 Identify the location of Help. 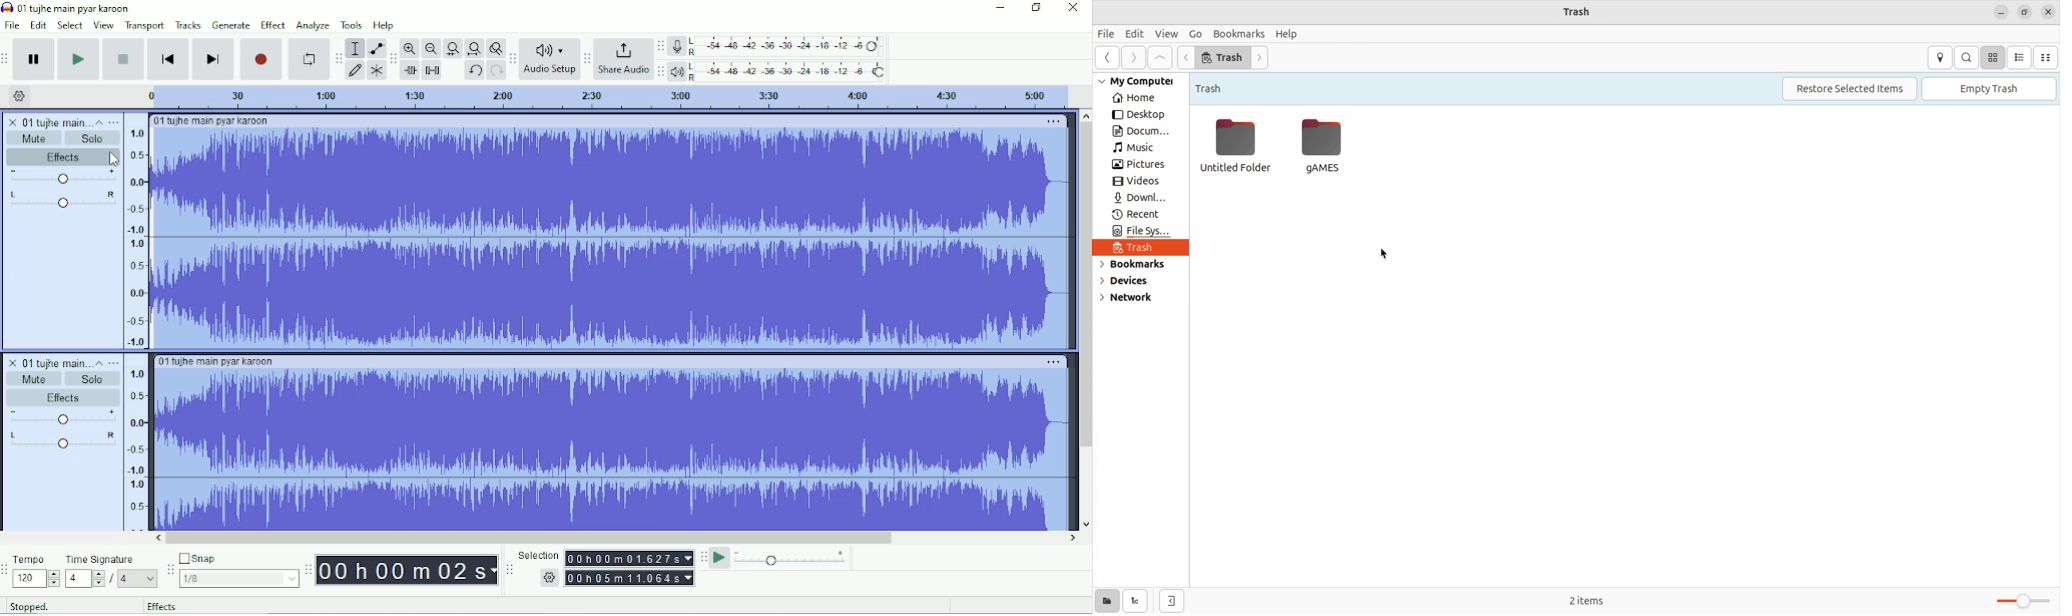
(385, 25).